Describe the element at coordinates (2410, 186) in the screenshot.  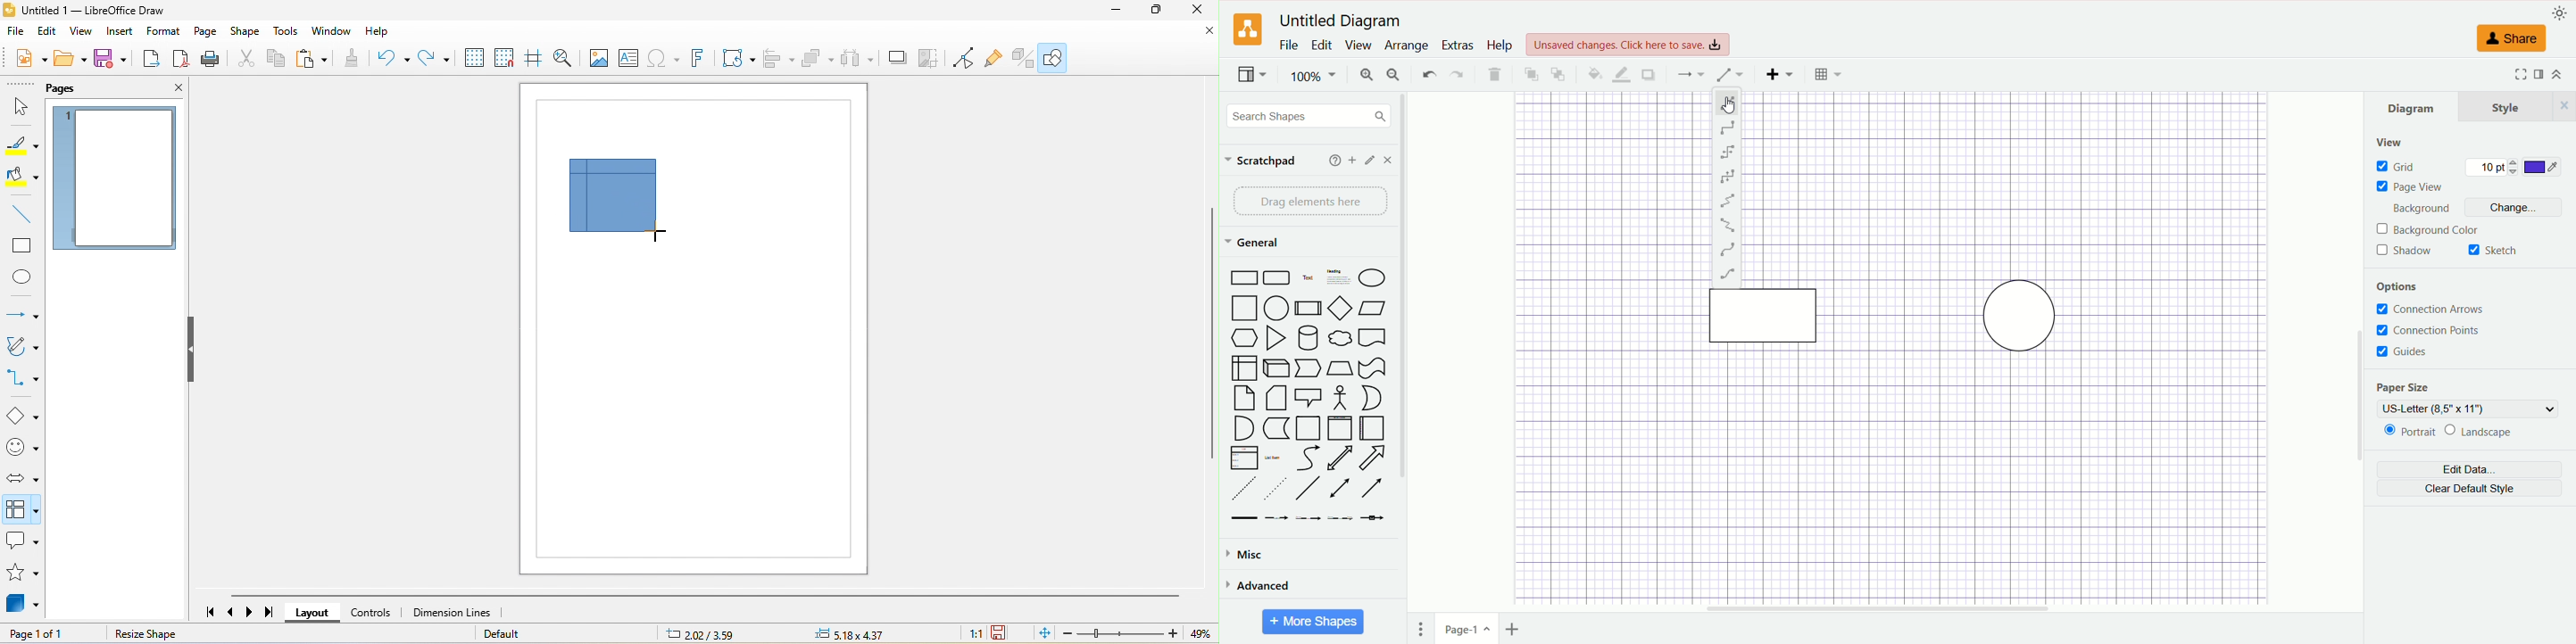
I see `page view` at that location.